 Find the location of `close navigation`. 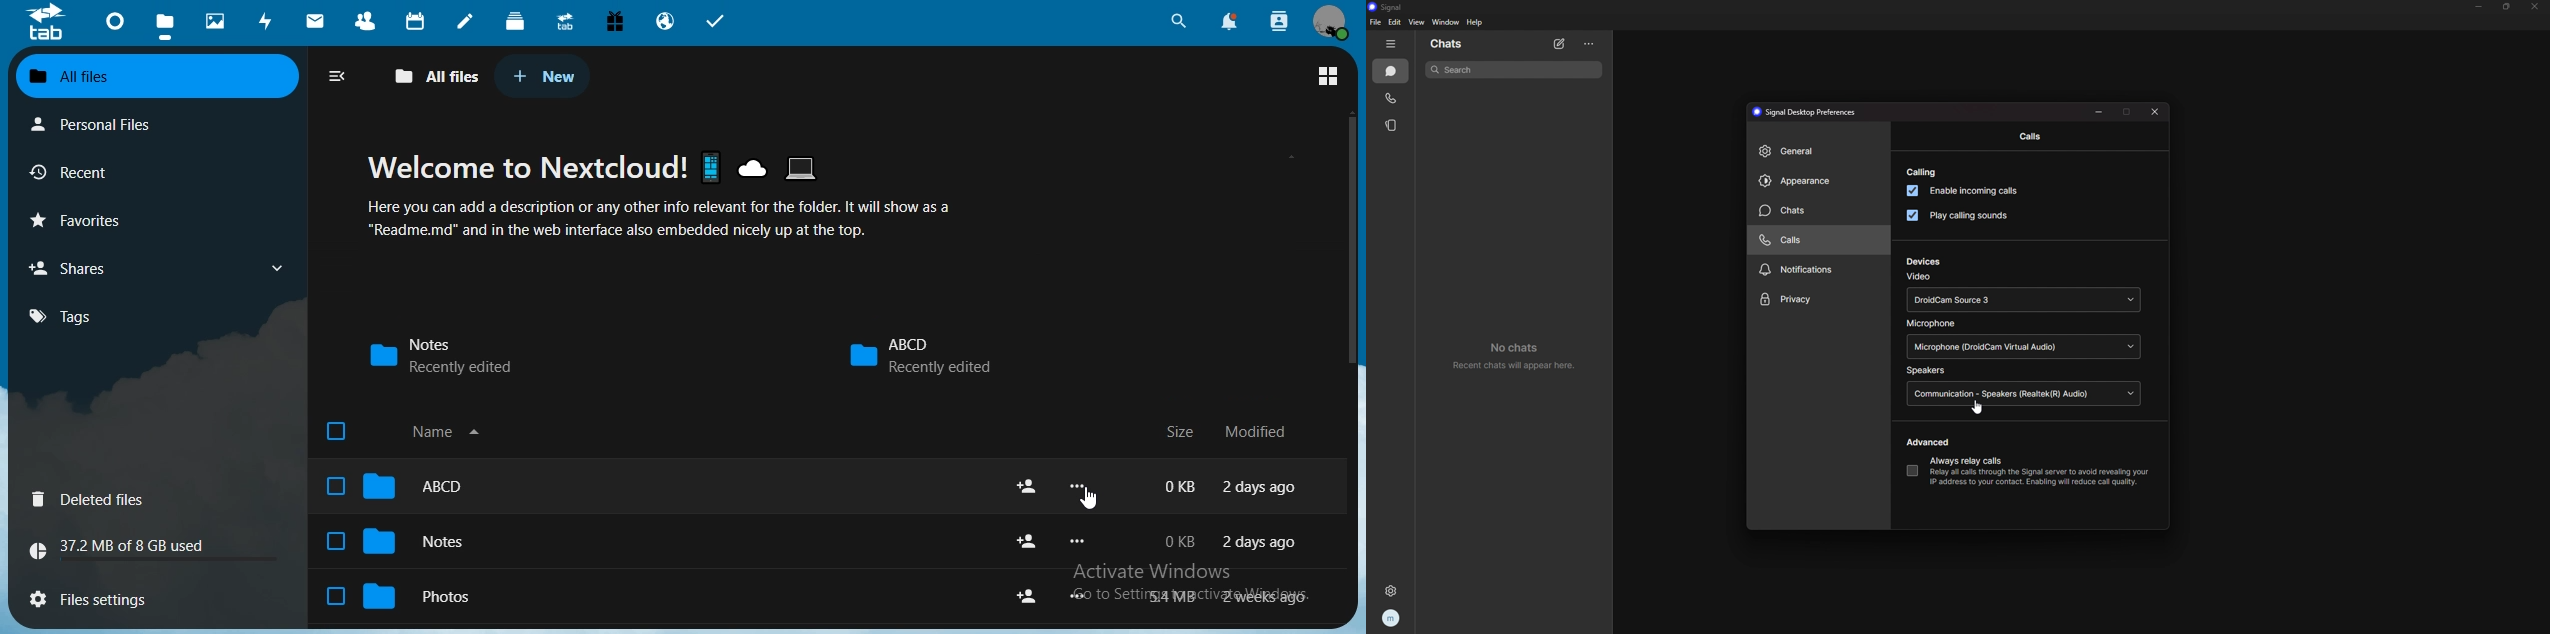

close navigation is located at coordinates (336, 74).